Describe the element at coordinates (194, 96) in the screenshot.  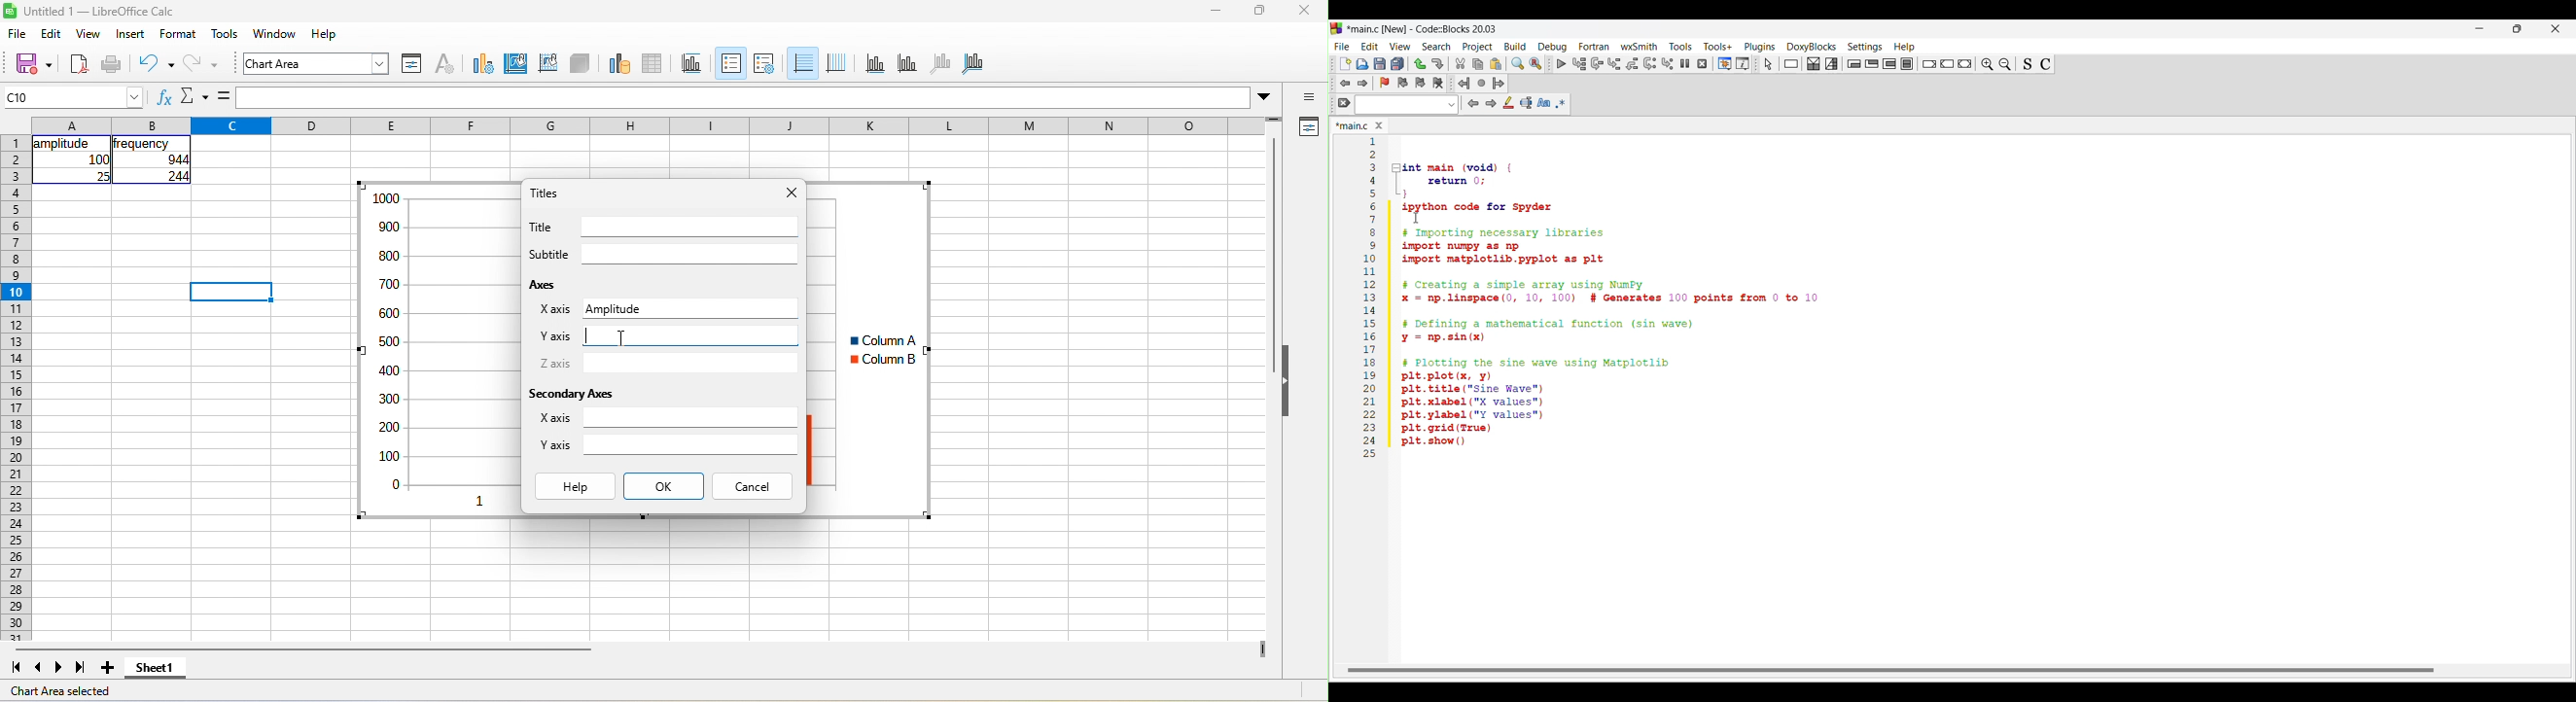
I see `Function options` at that location.